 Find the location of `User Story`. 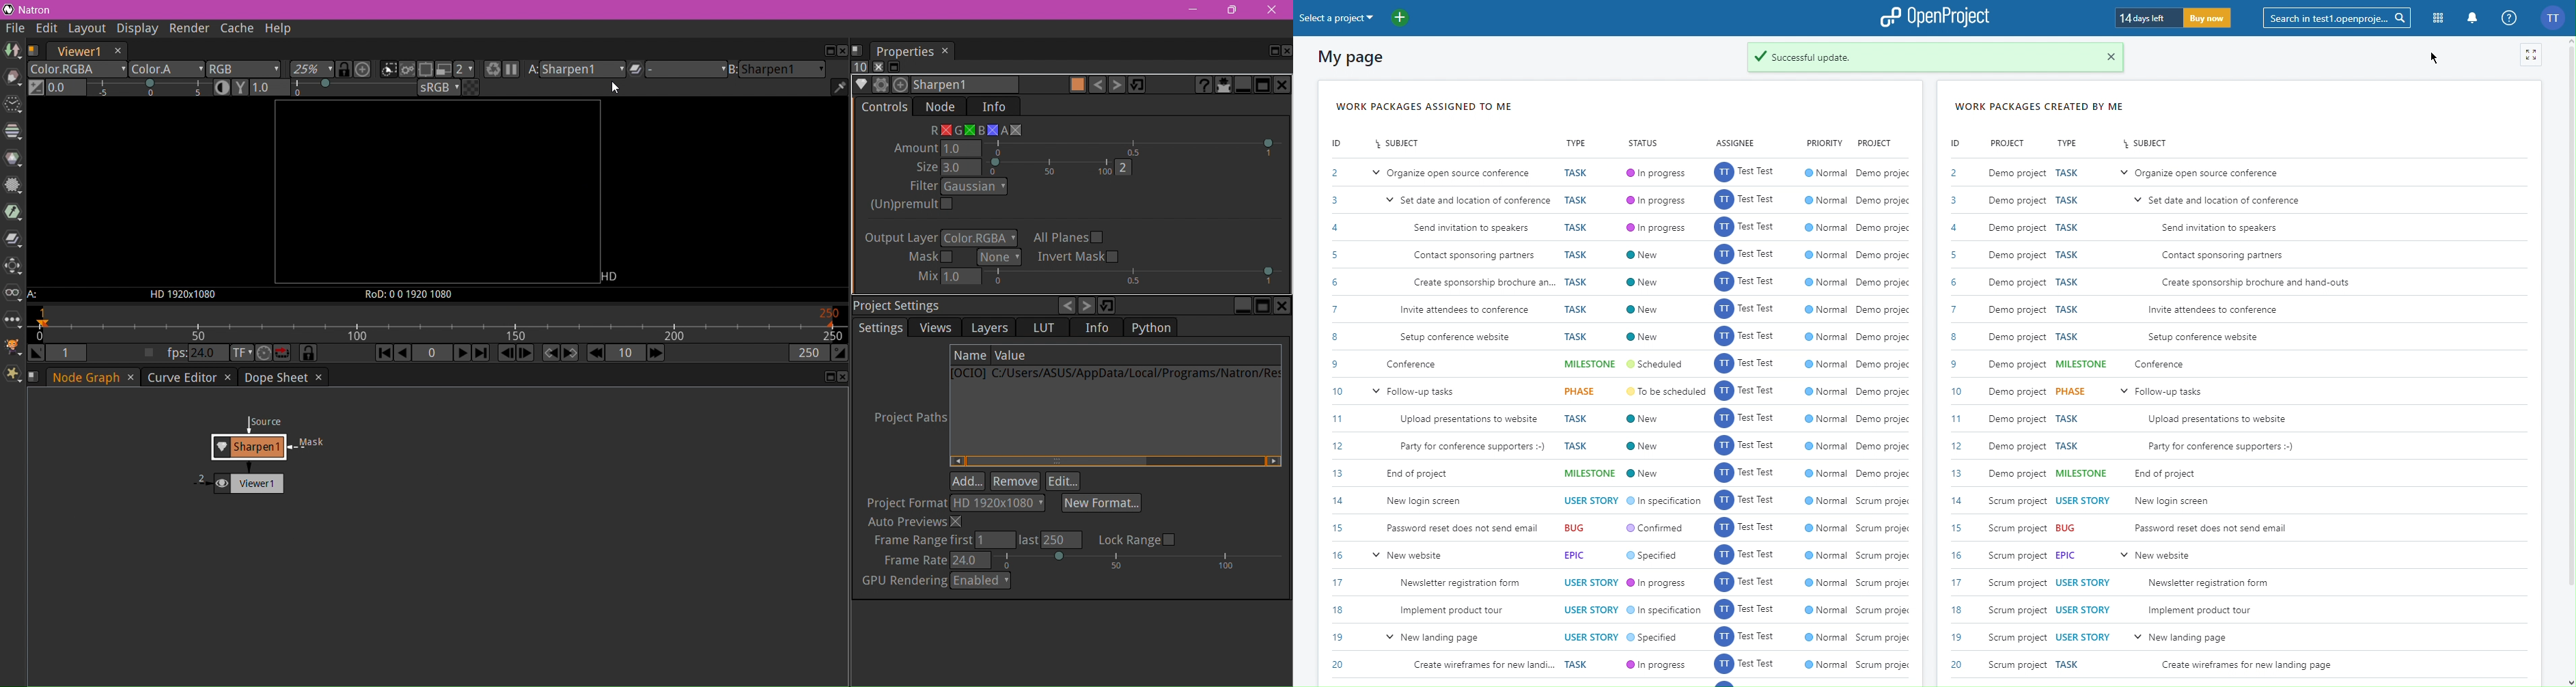

User Story is located at coordinates (1591, 501).